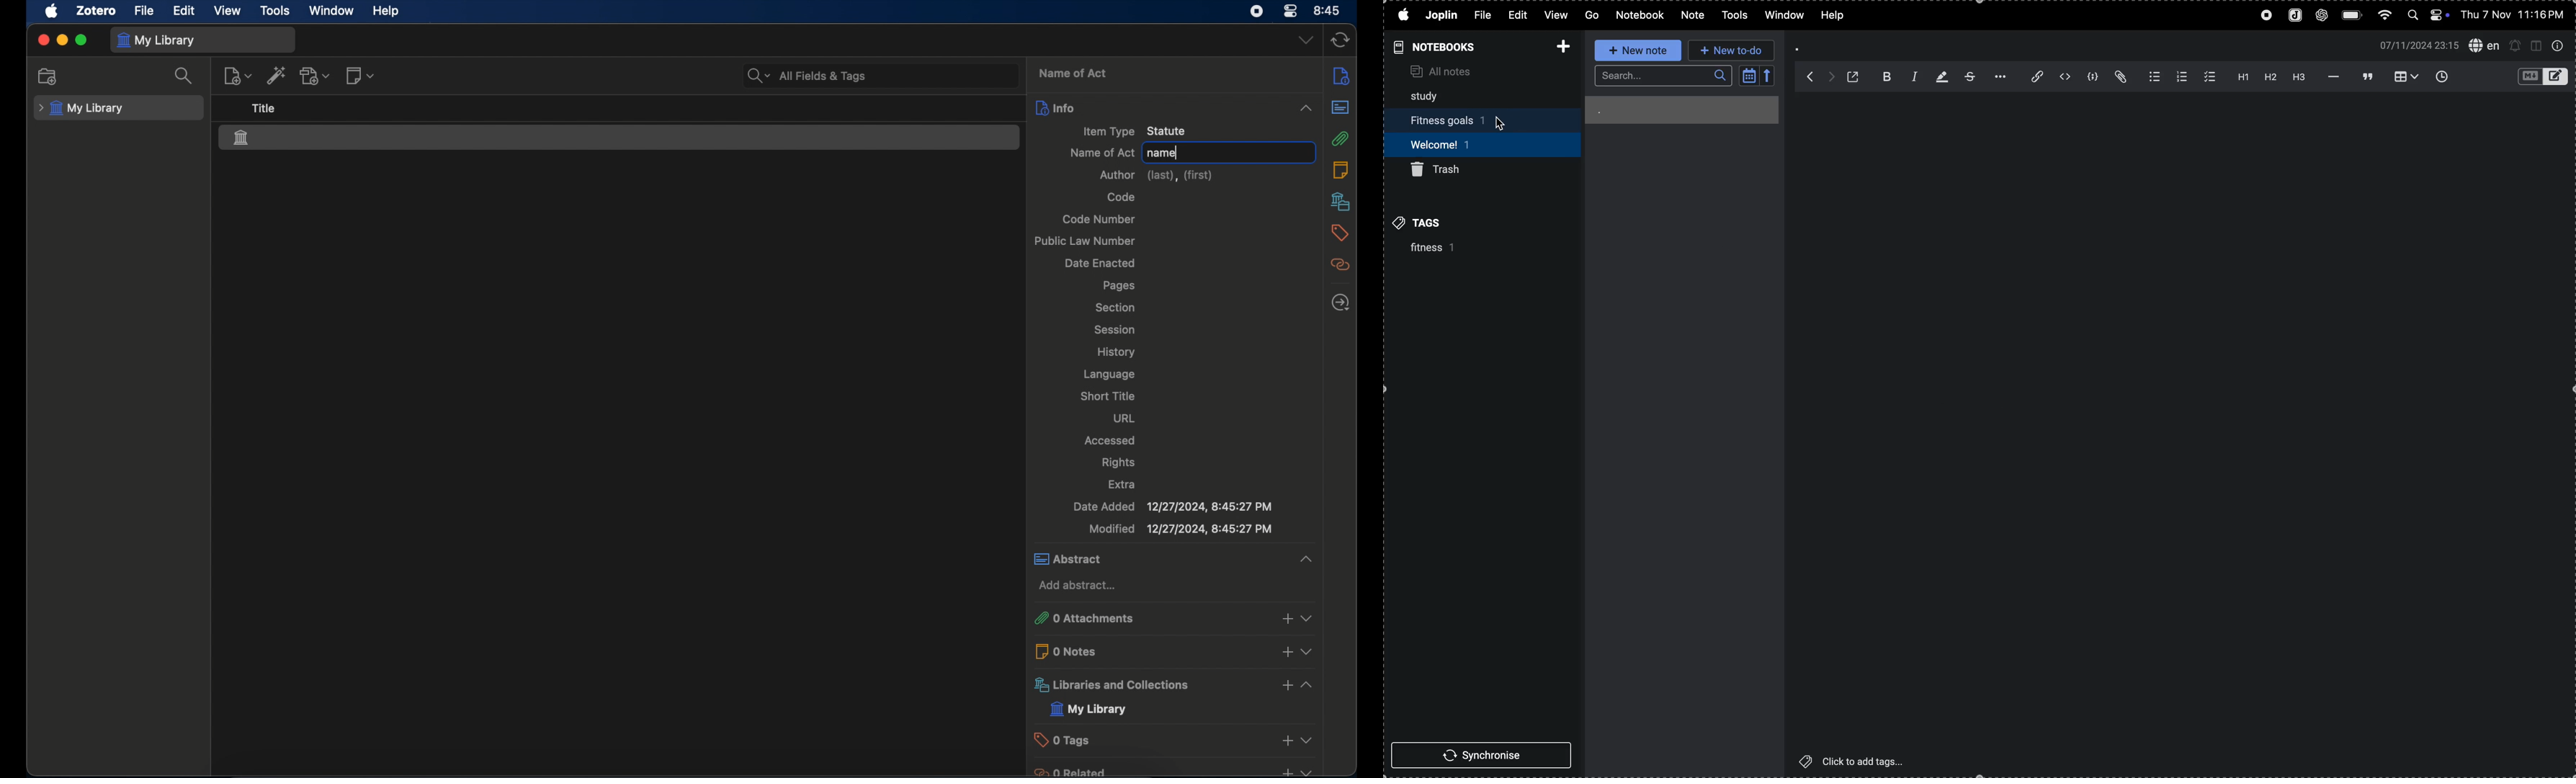 The width and height of the screenshot is (2576, 784). What do you see at coordinates (1341, 139) in the screenshot?
I see `attachments` at bounding box center [1341, 139].